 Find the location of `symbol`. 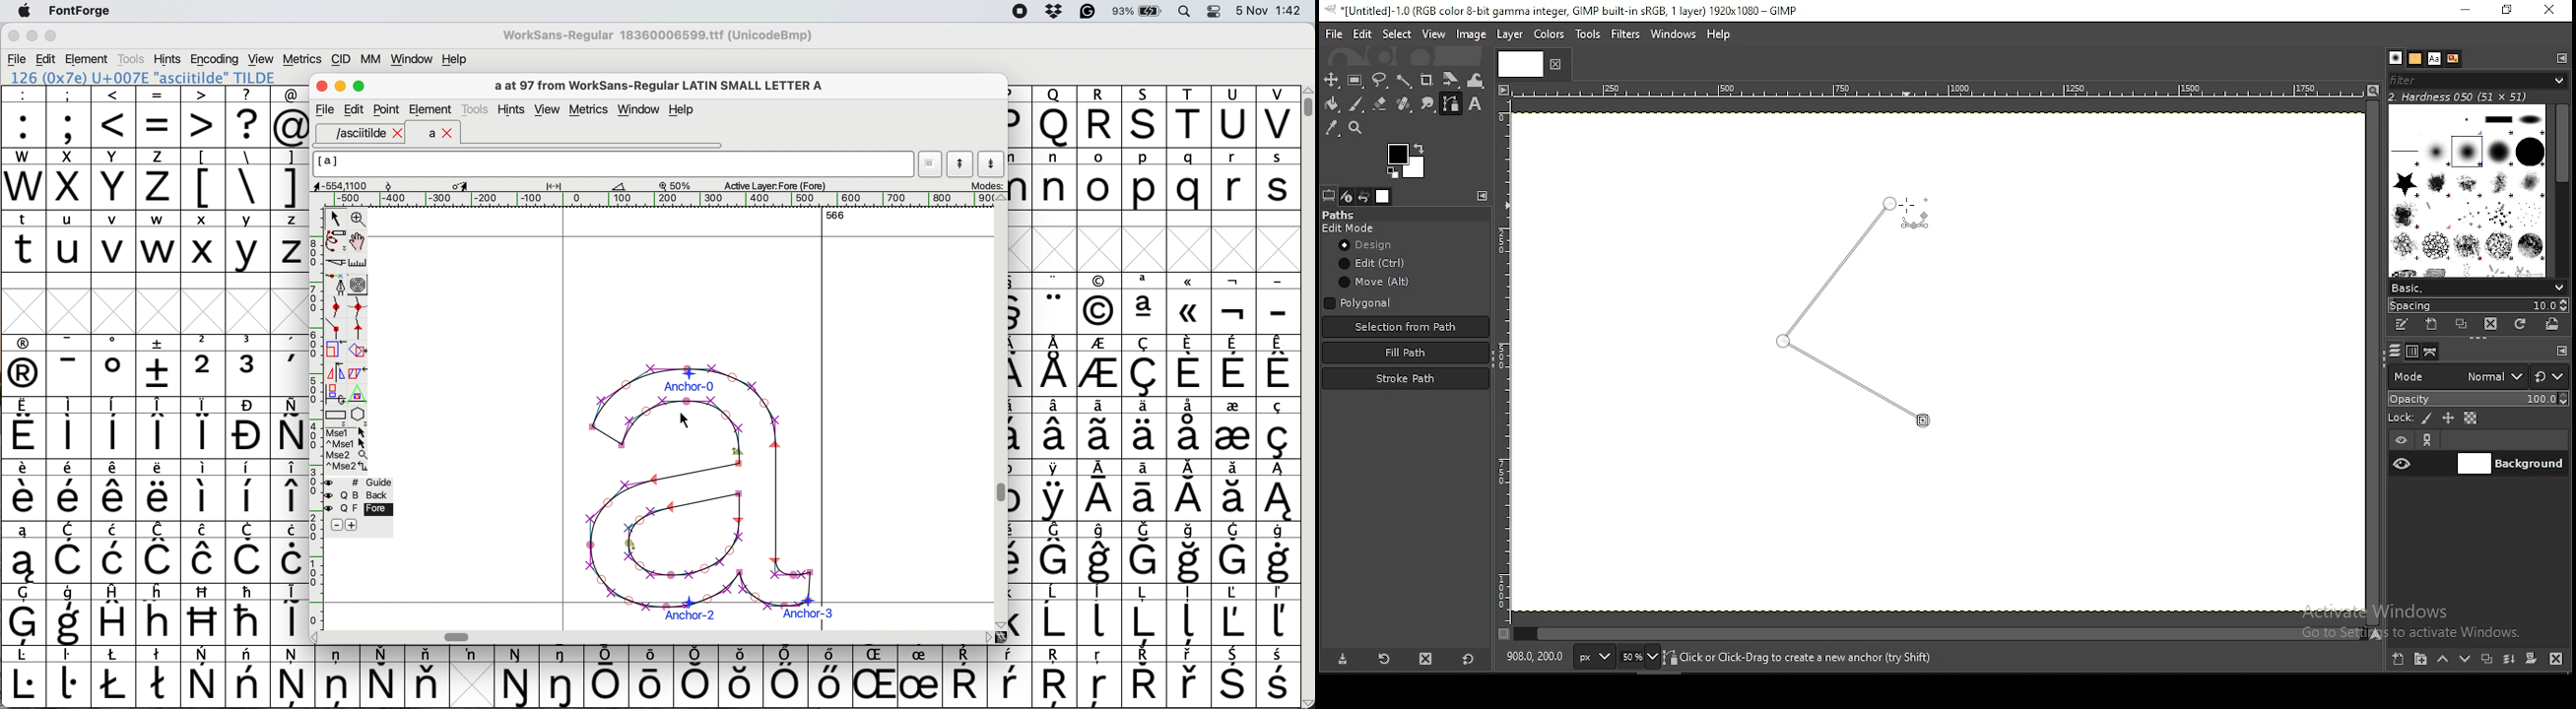

symbol is located at coordinates (1280, 677).